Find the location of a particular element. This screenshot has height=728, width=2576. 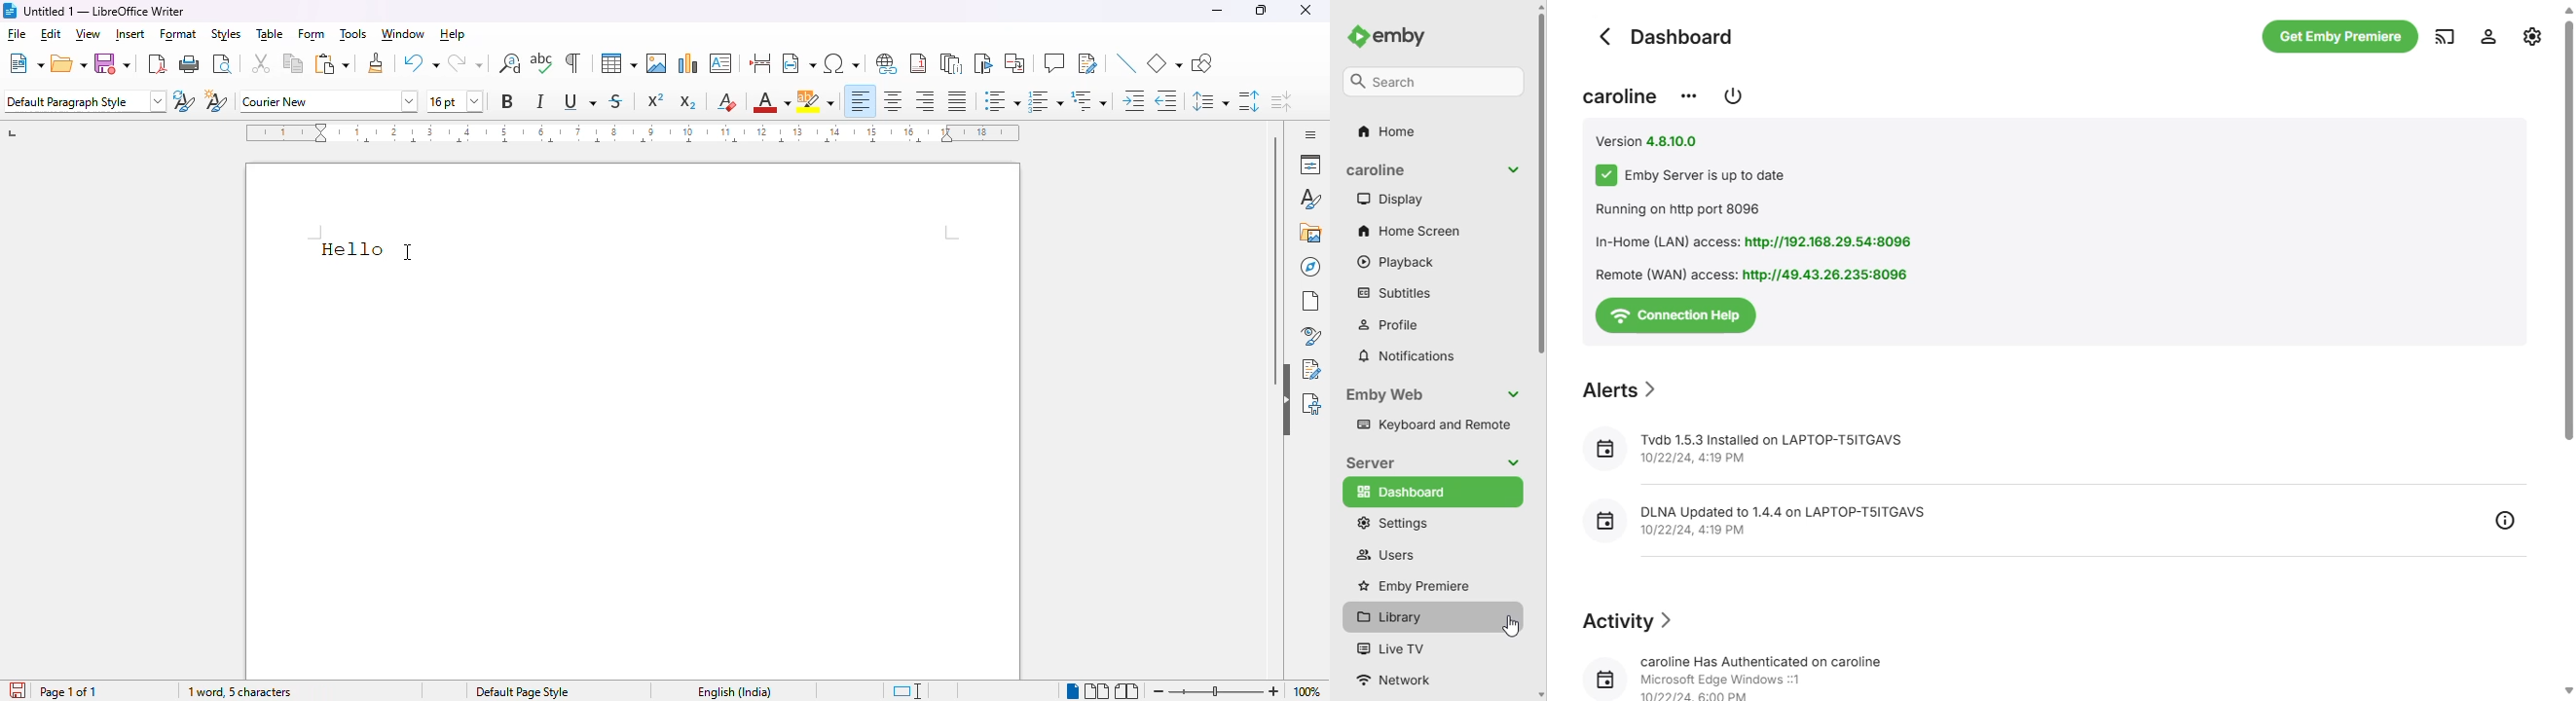

book view is located at coordinates (1128, 690).